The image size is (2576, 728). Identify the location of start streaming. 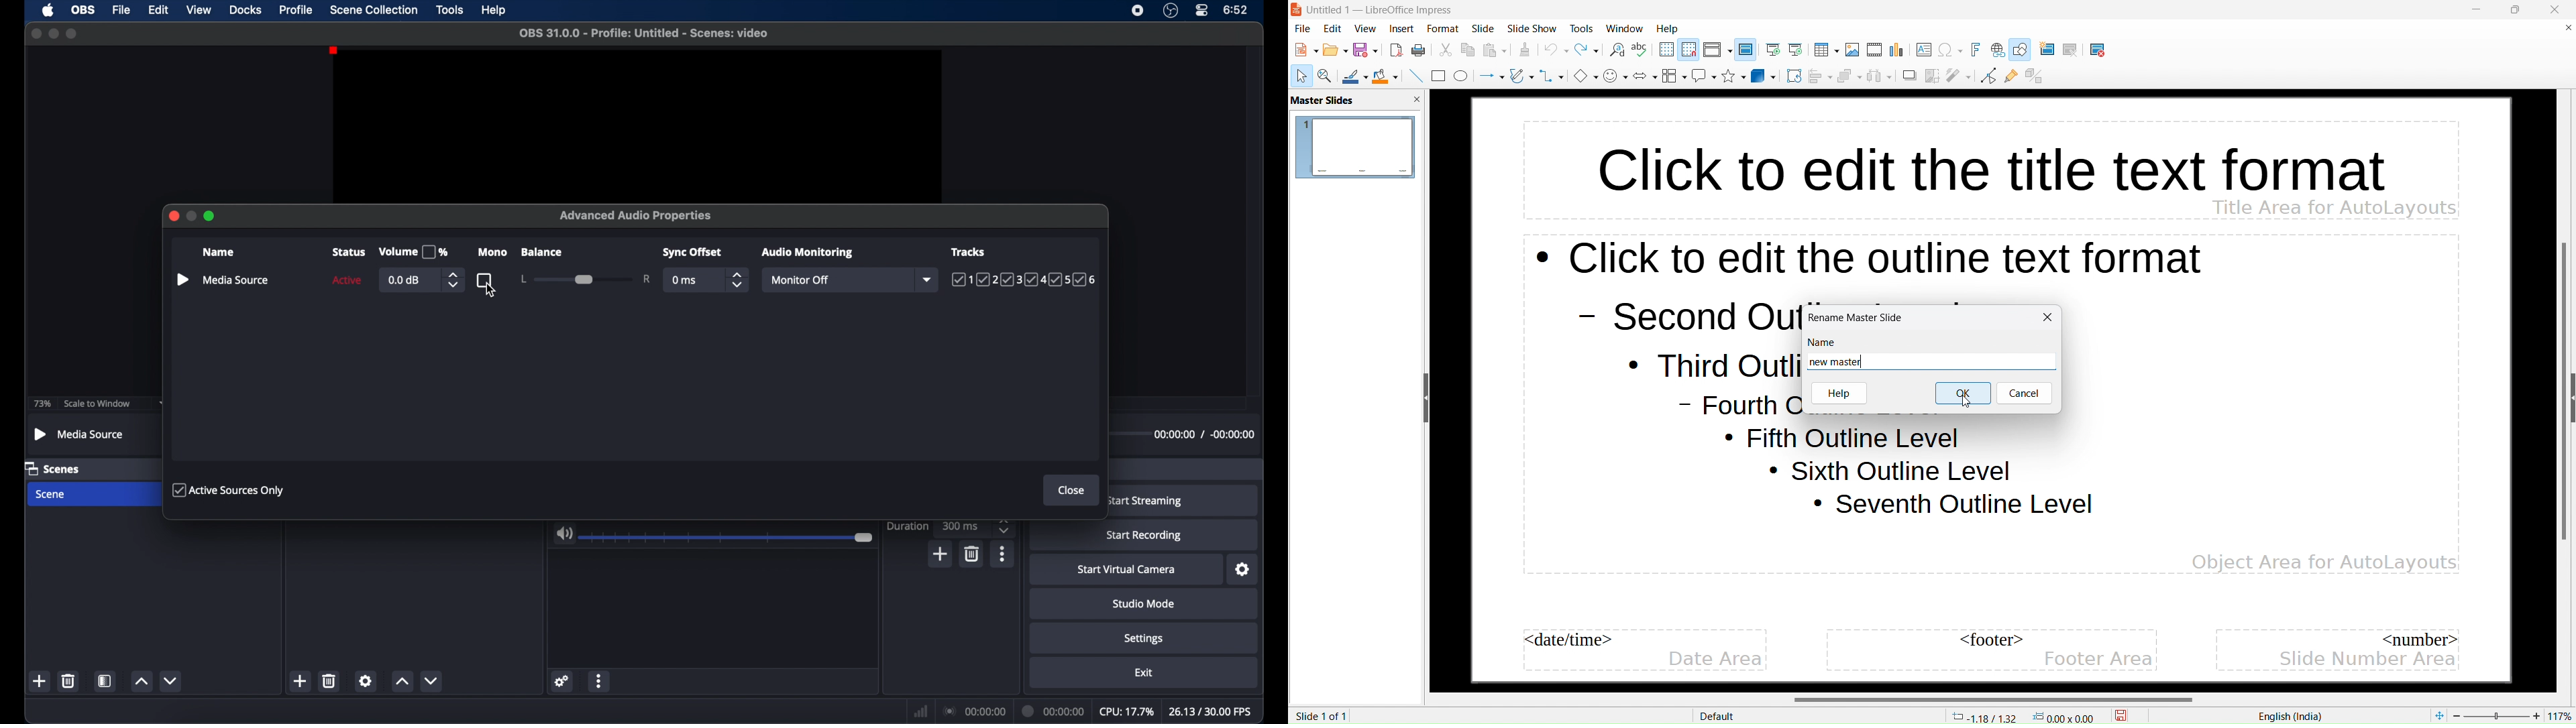
(1146, 501).